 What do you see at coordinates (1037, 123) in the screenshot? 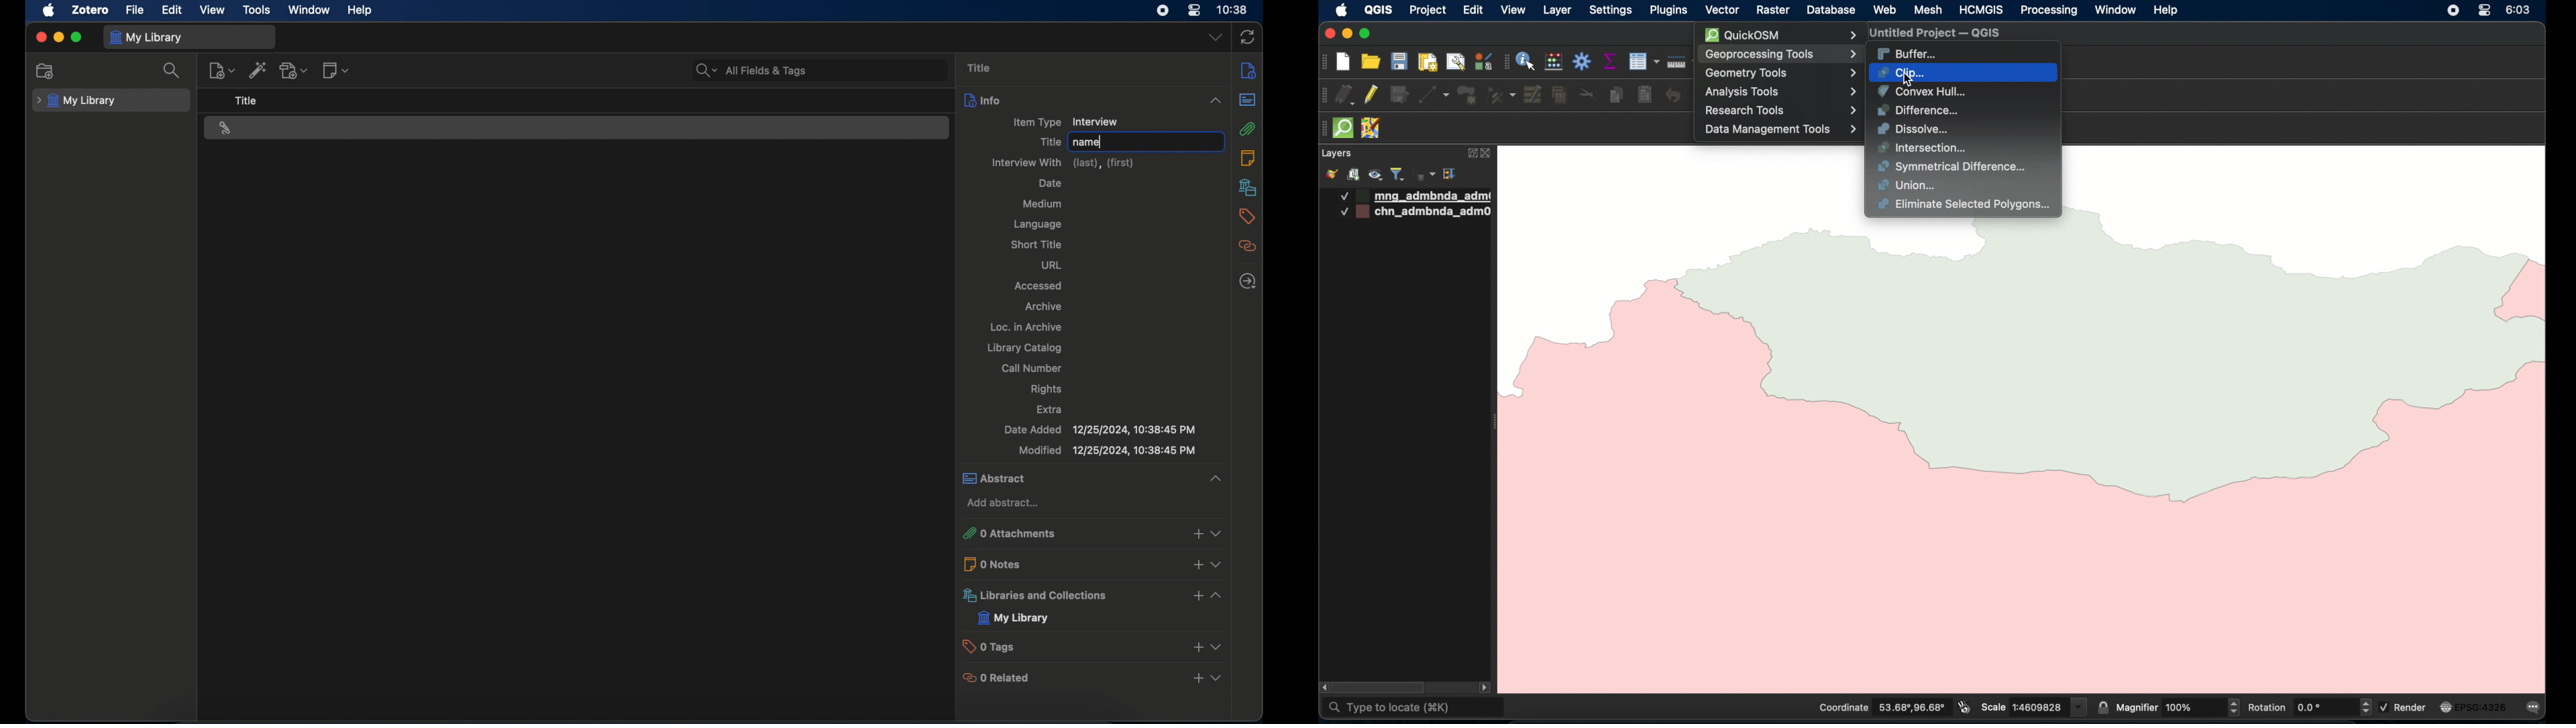
I see `item type` at bounding box center [1037, 123].